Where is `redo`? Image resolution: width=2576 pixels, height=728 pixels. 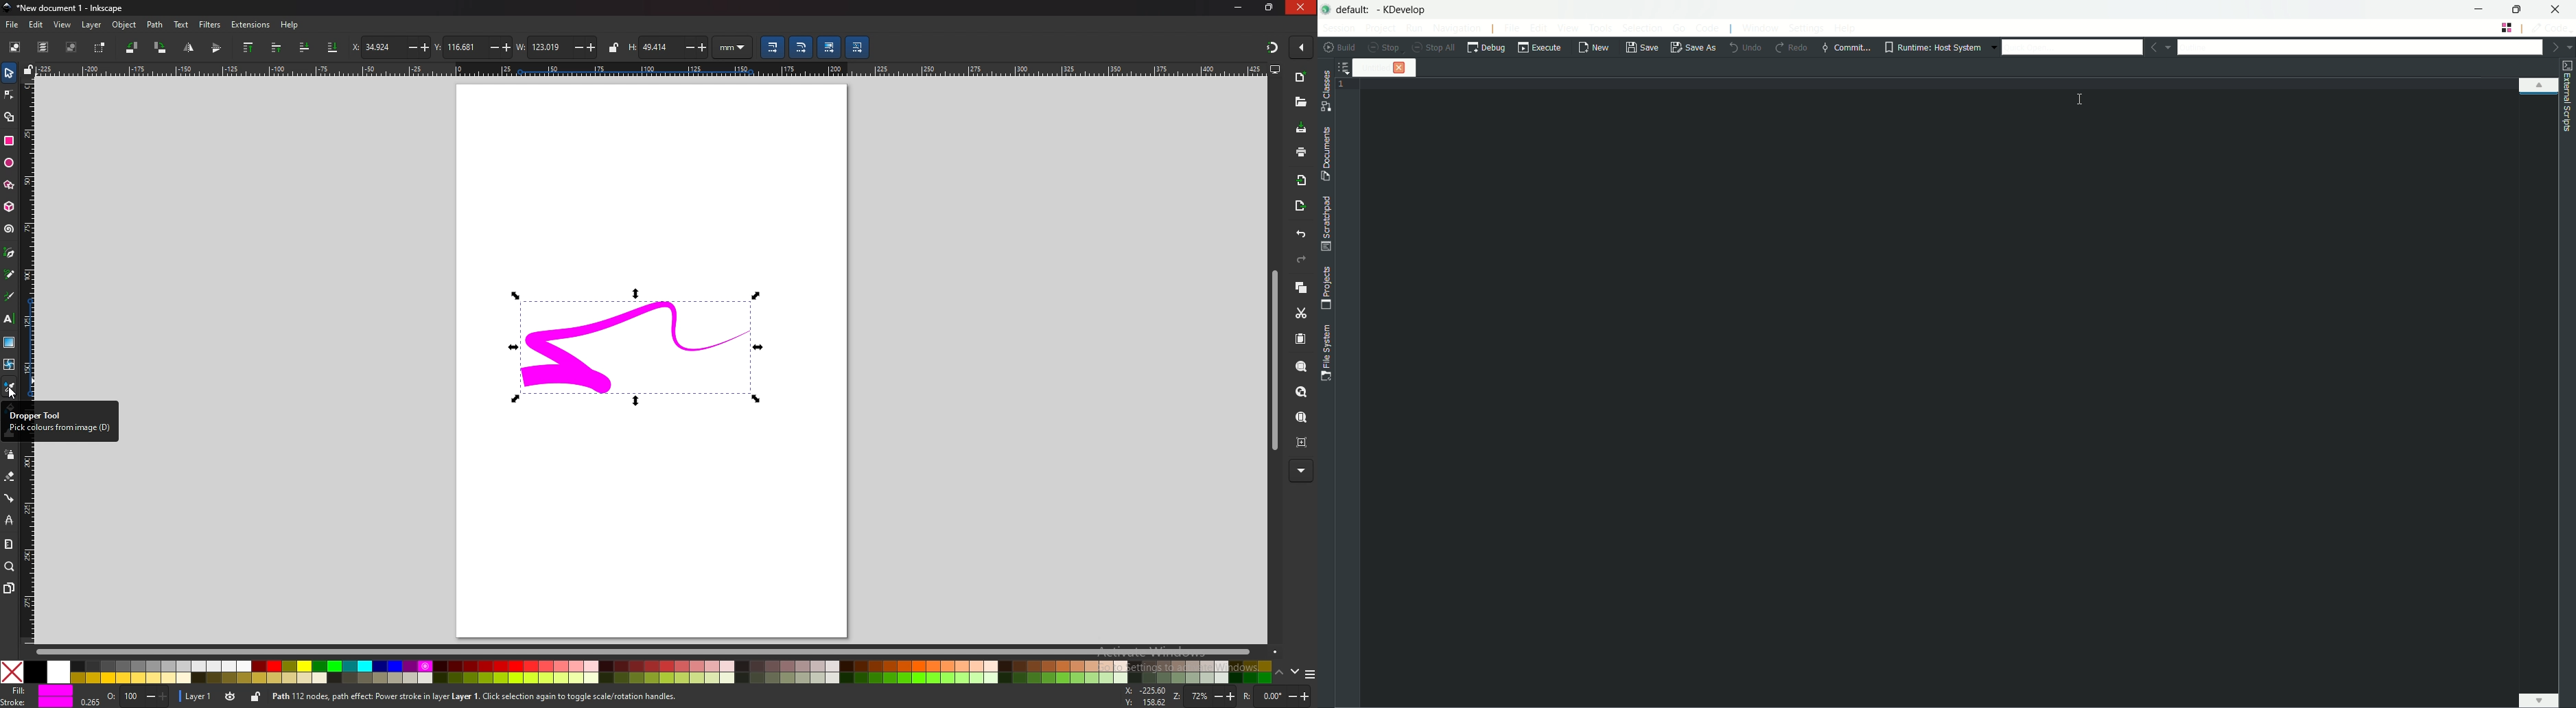 redo is located at coordinates (1792, 48).